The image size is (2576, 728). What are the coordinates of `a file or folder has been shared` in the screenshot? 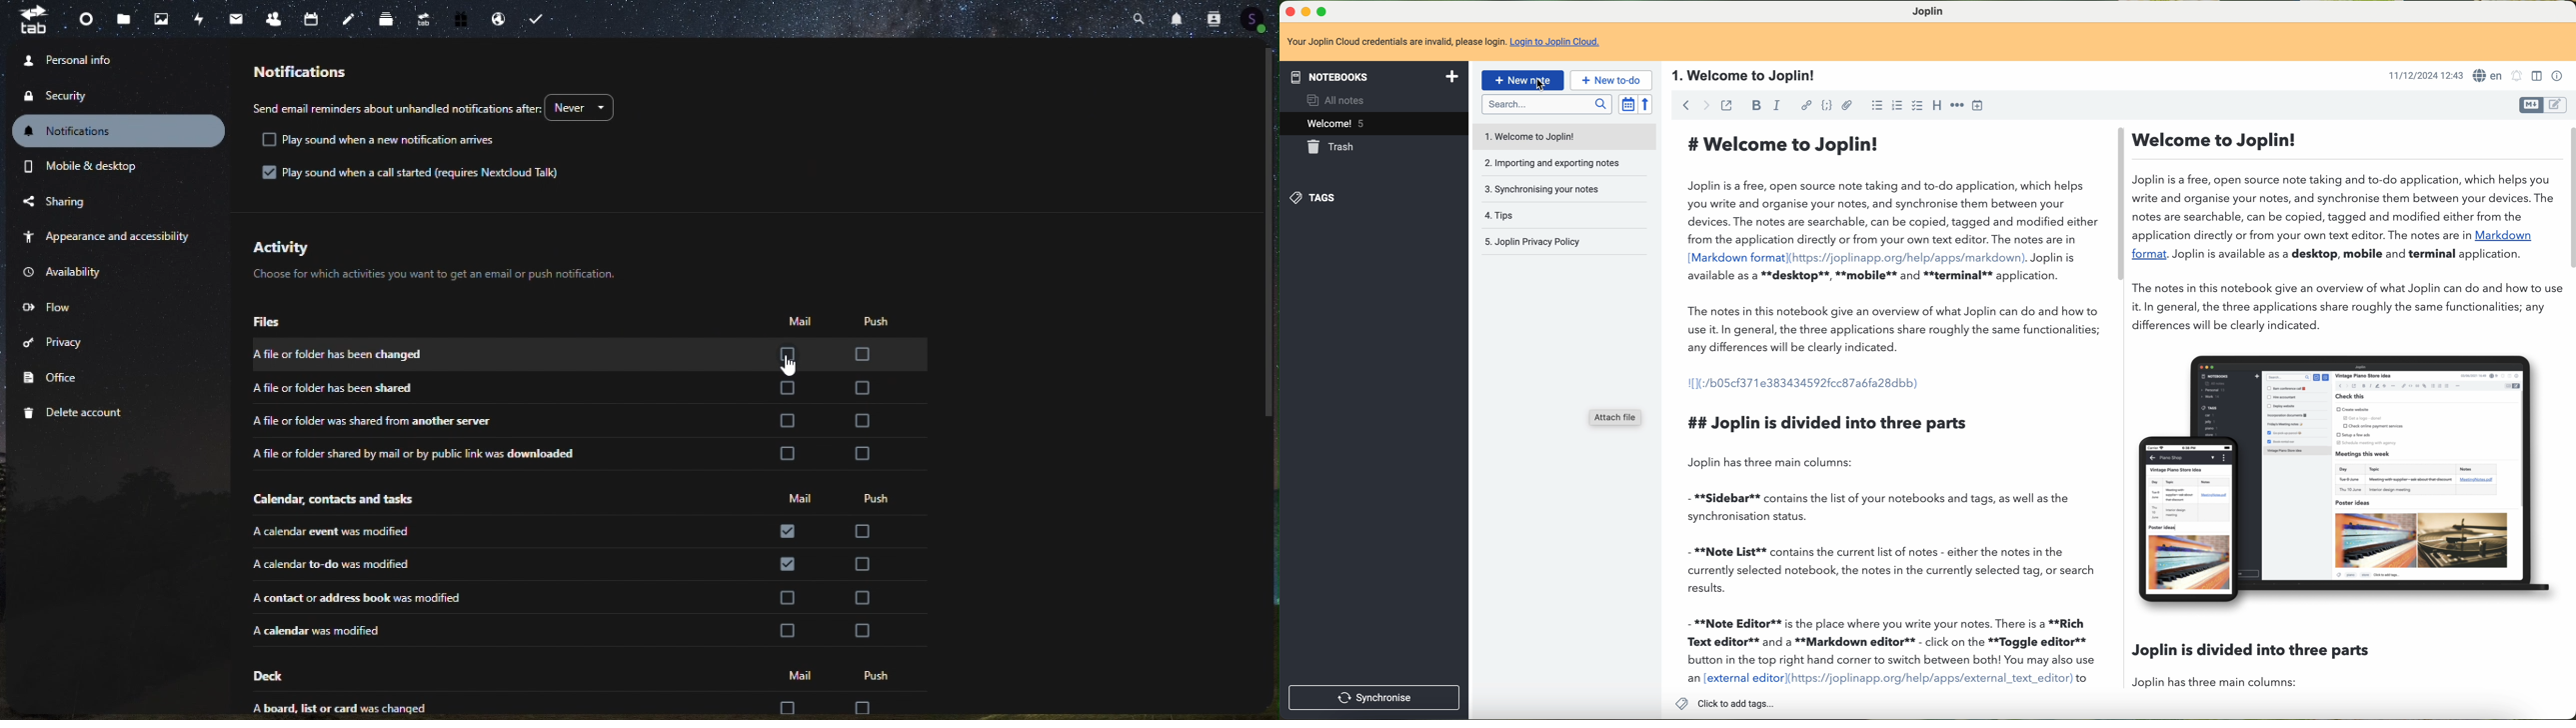 It's located at (337, 389).